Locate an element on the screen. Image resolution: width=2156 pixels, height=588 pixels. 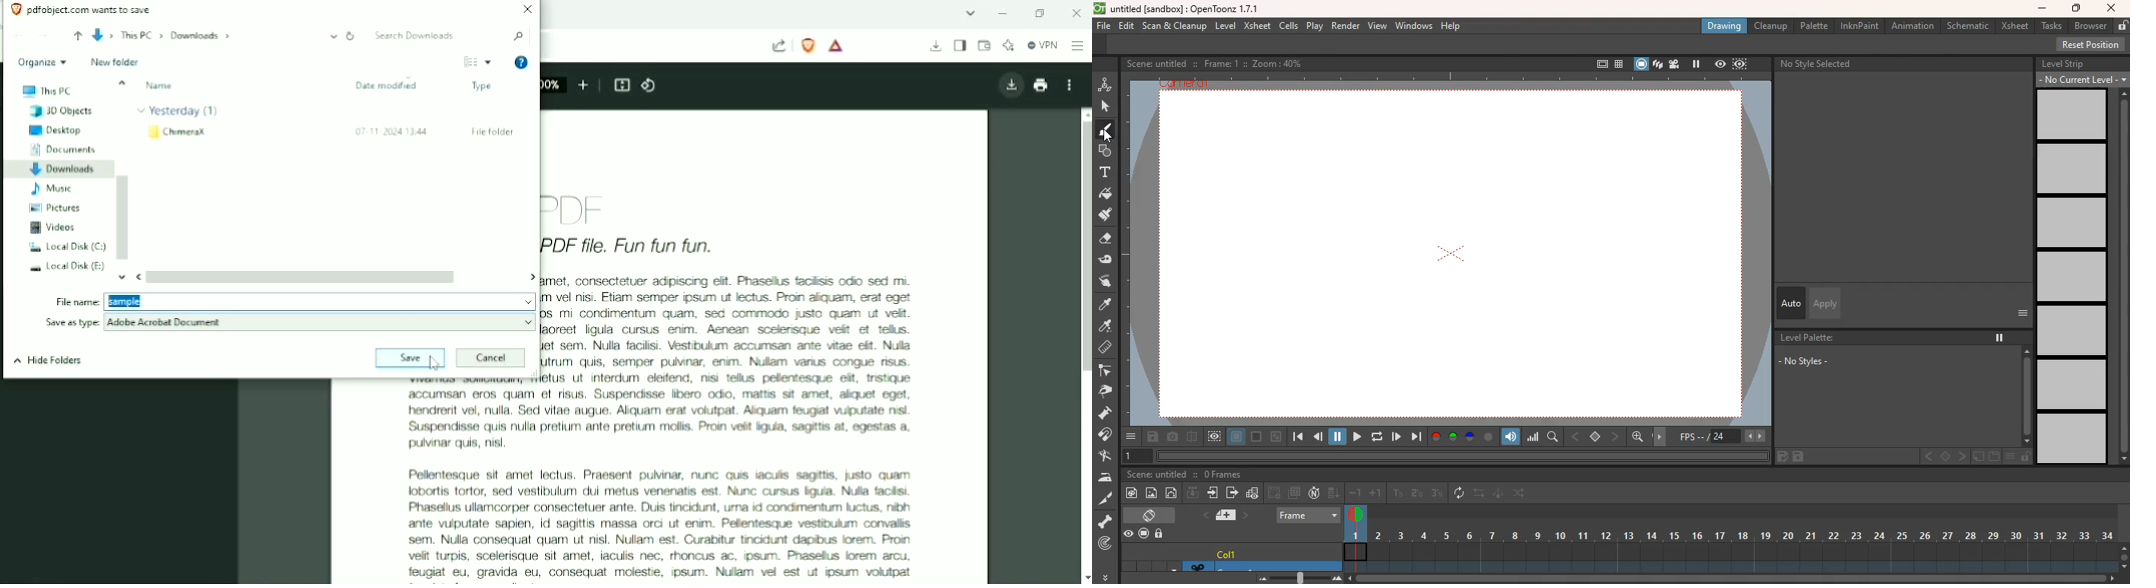
green is located at coordinates (1454, 437).